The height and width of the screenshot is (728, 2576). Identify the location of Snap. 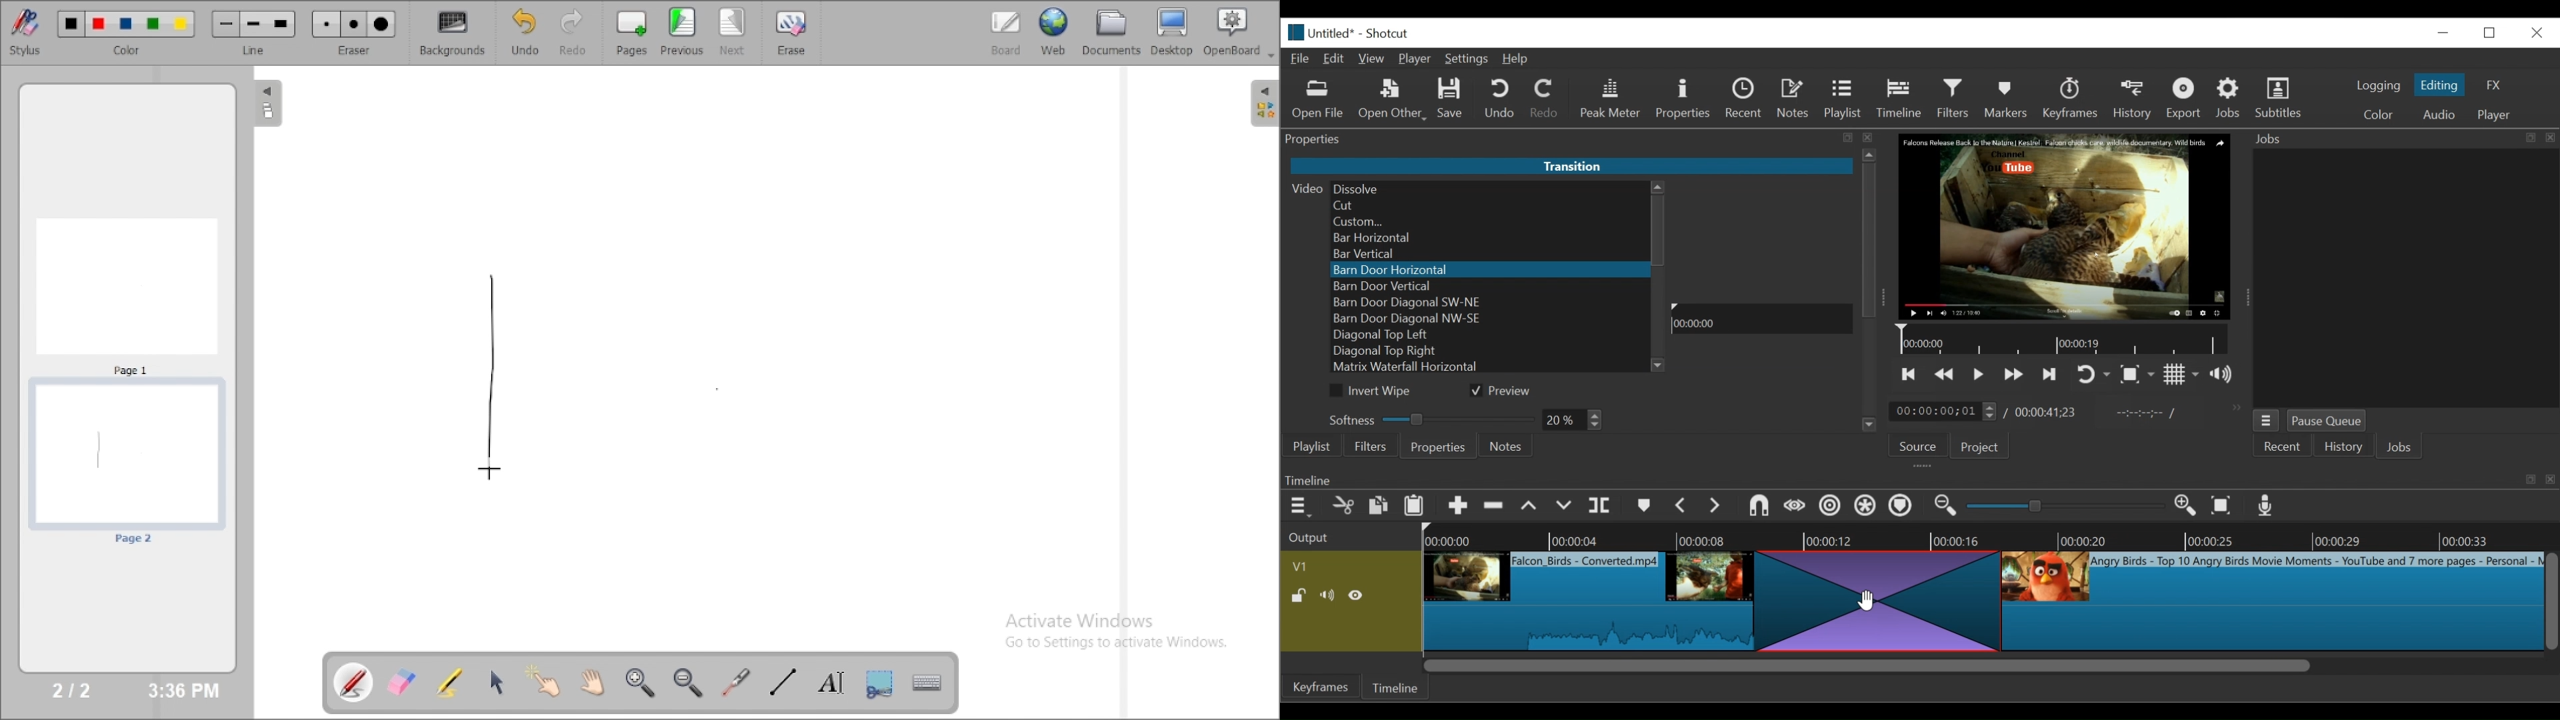
(1759, 507).